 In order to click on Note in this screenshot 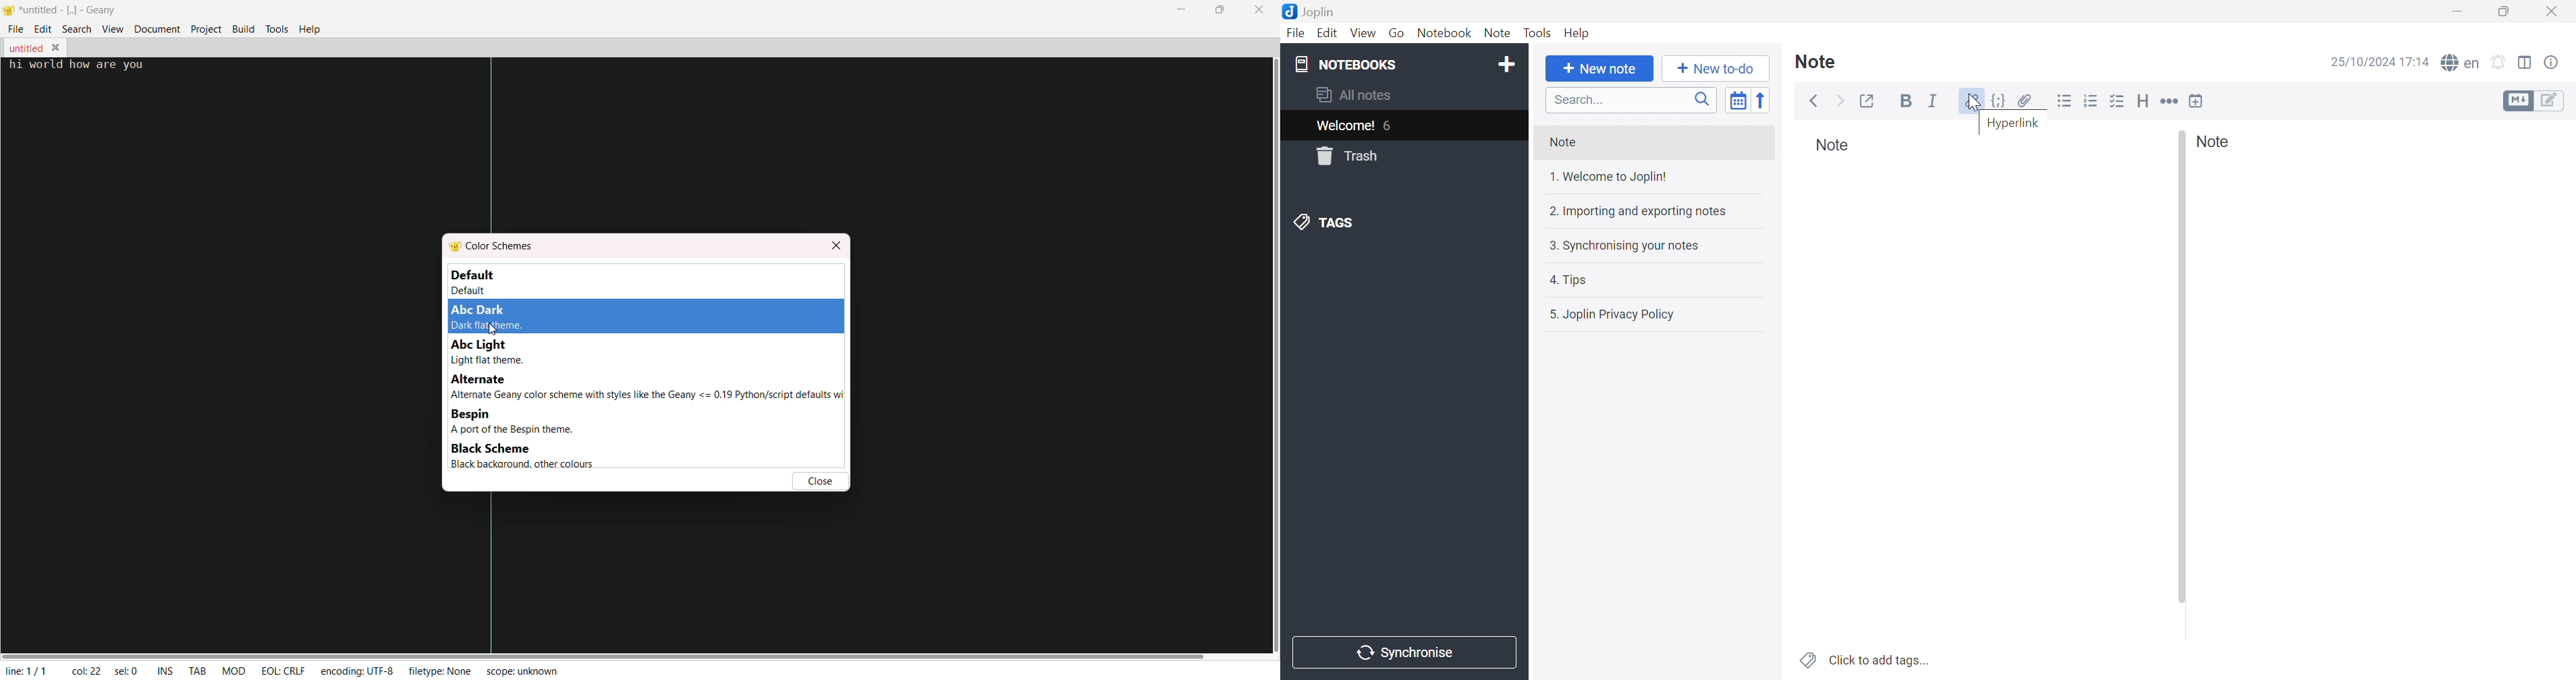, I will do `click(1821, 61)`.